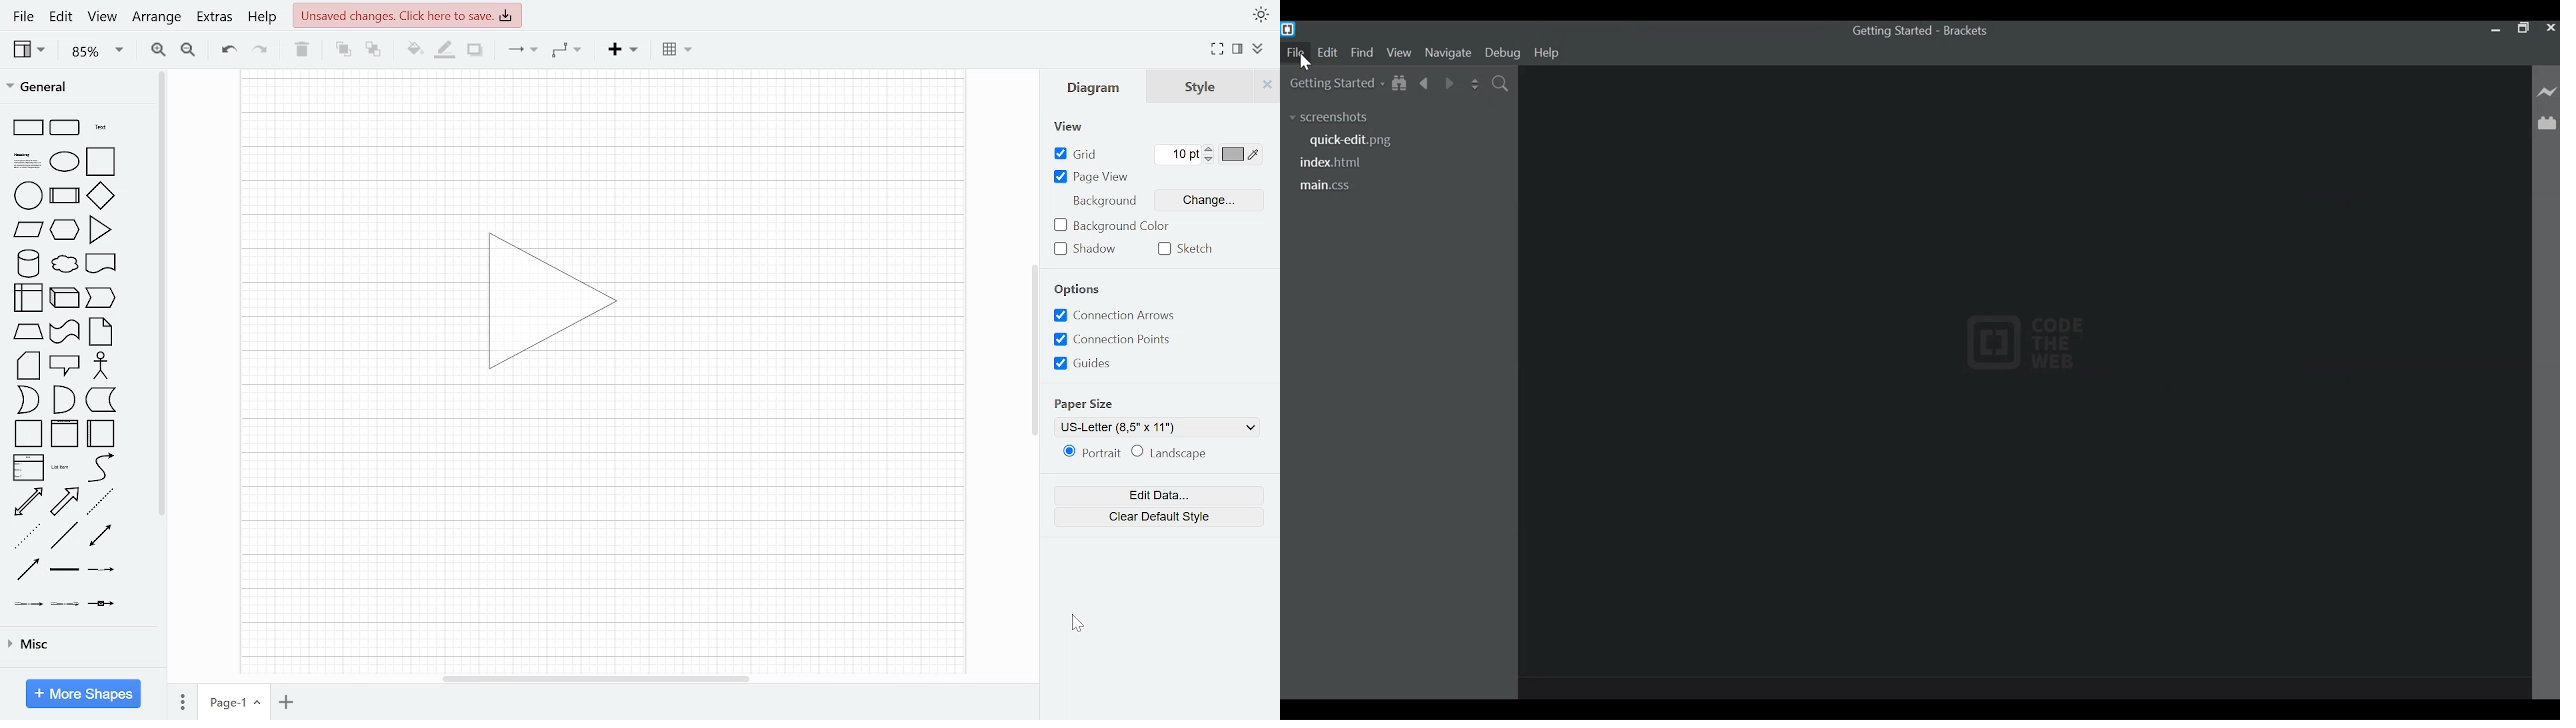 The width and height of the screenshot is (2576, 728). Describe the element at coordinates (1327, 53) in the screenshot. I see `Edit` at that location.